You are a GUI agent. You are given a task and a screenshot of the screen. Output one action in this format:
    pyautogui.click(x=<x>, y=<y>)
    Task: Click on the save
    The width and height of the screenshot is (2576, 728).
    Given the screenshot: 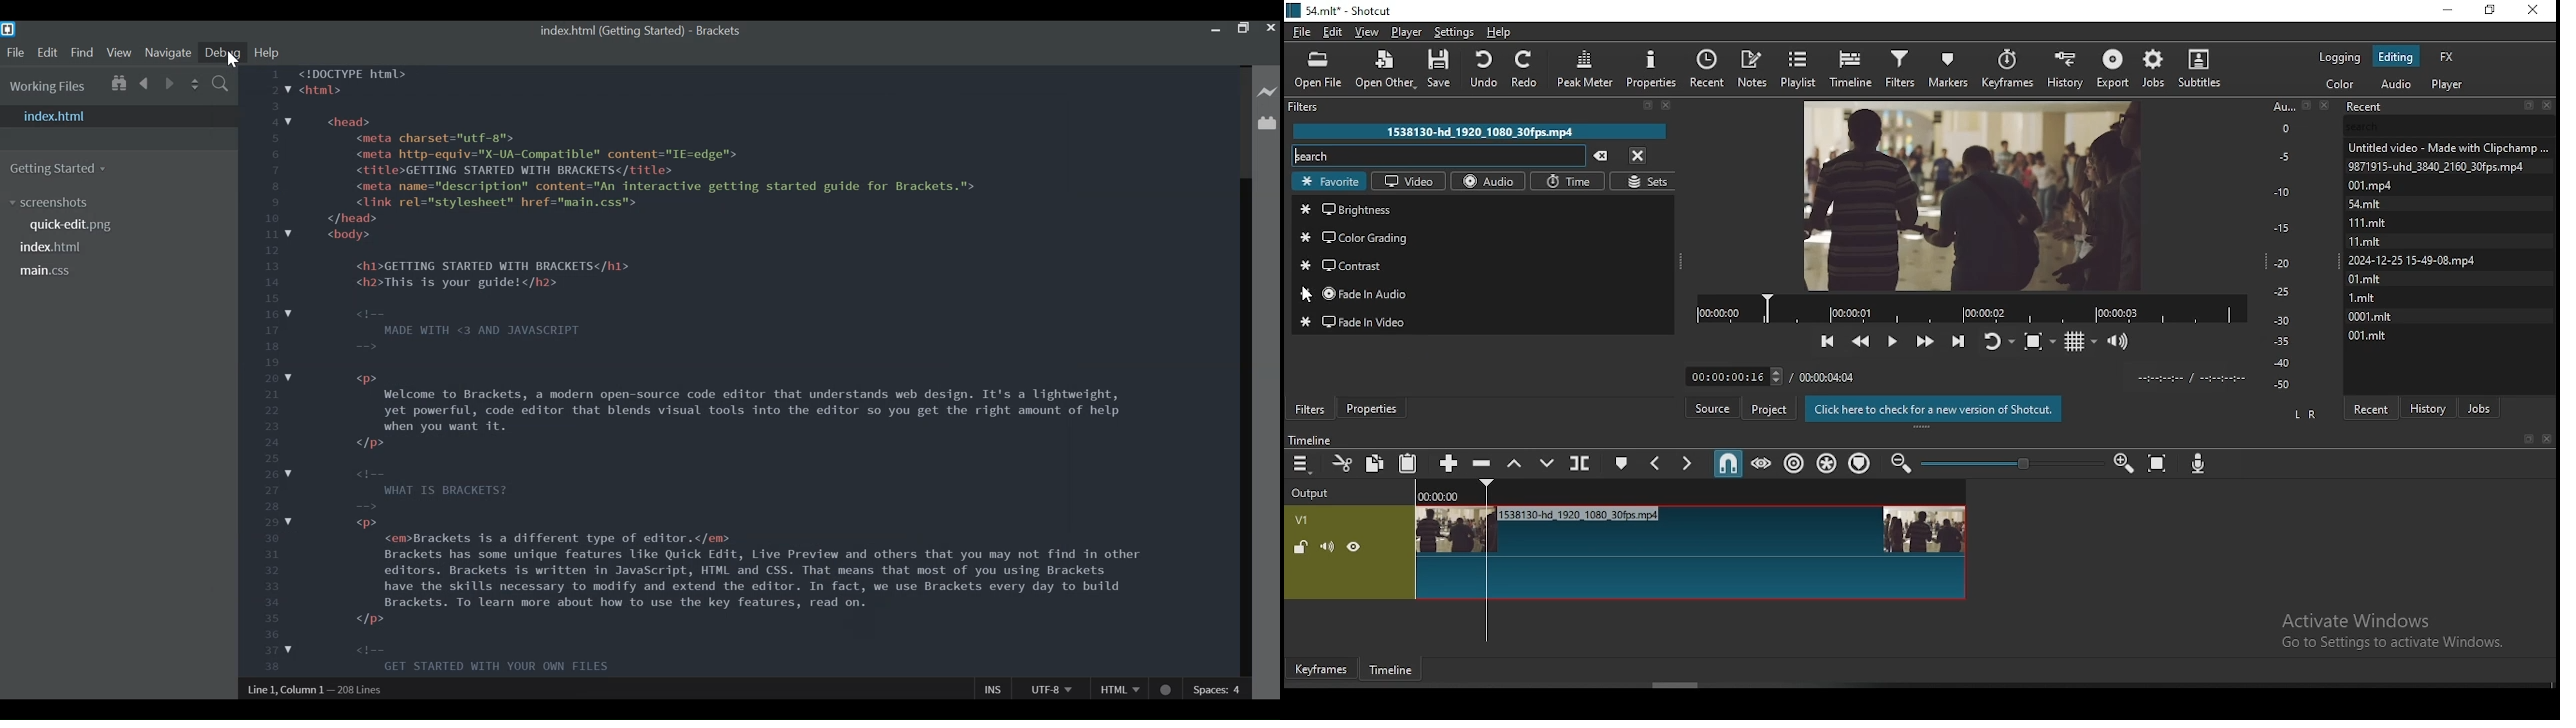 What is the action you would take?
    pyautogui.click(x=1442, y=68)
    